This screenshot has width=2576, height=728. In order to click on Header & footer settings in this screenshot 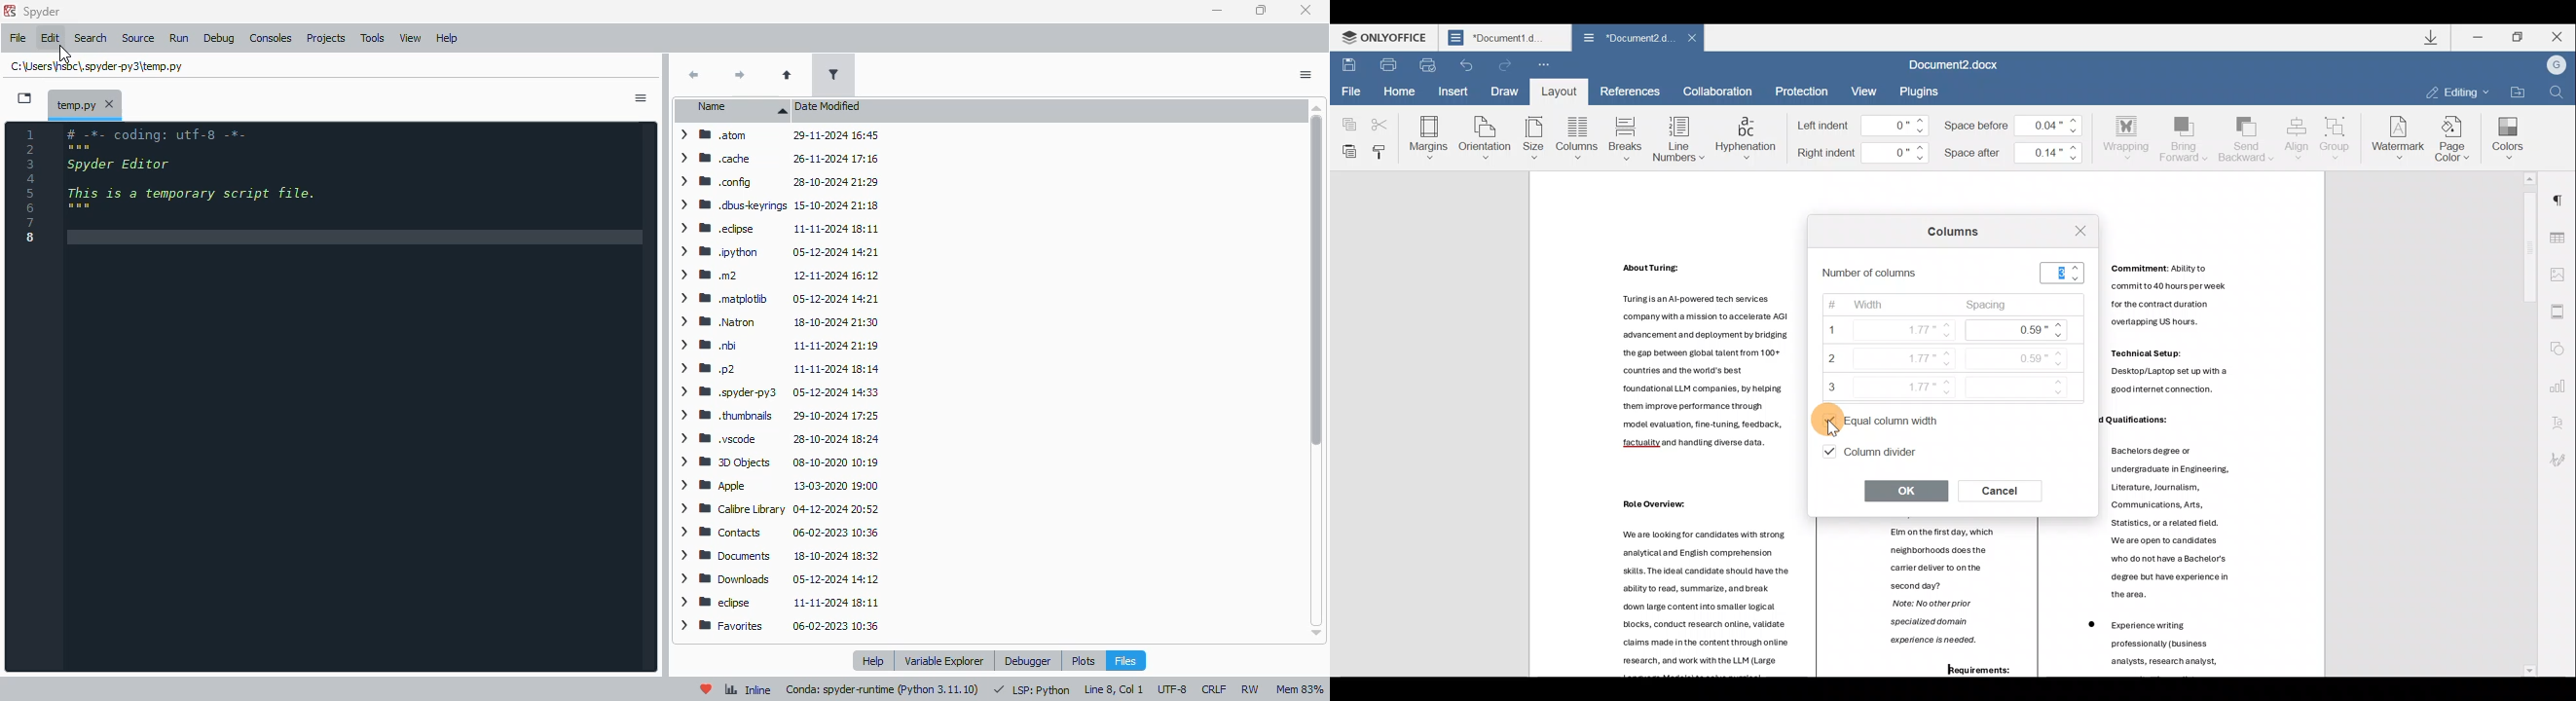, I will do `click(2560, 315)`.